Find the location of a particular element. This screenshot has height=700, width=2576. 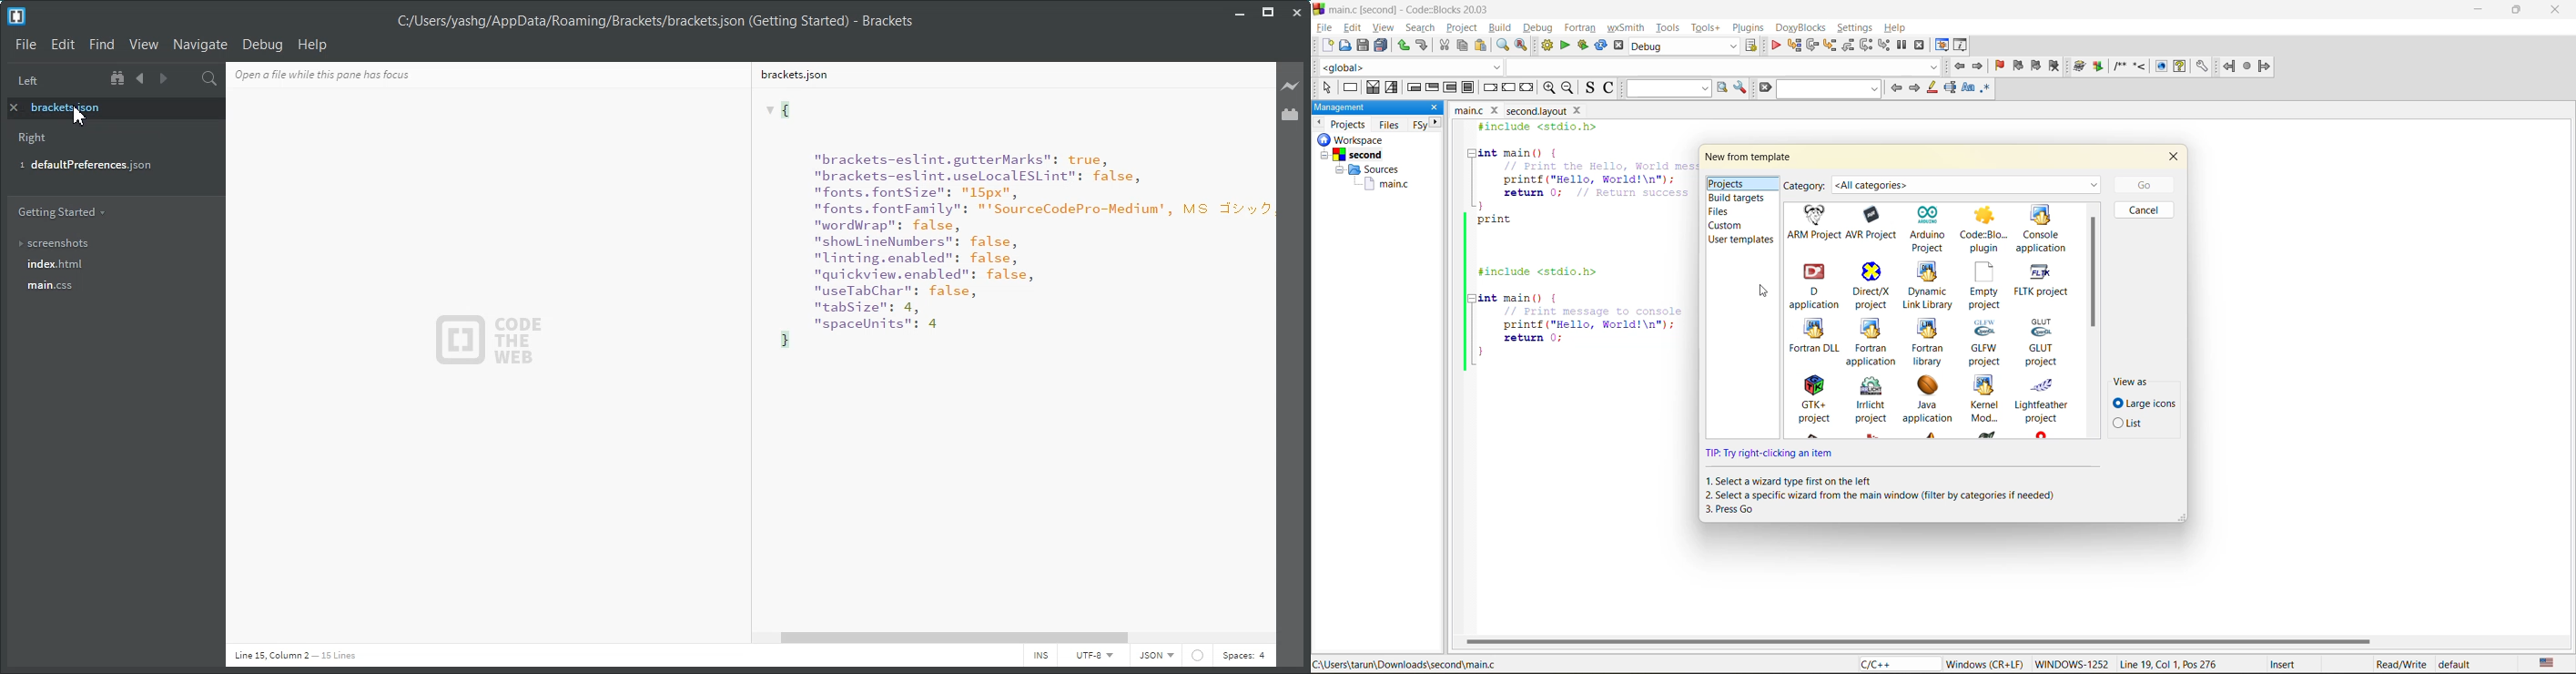

toggle source is located at coordinates (1588, 88).